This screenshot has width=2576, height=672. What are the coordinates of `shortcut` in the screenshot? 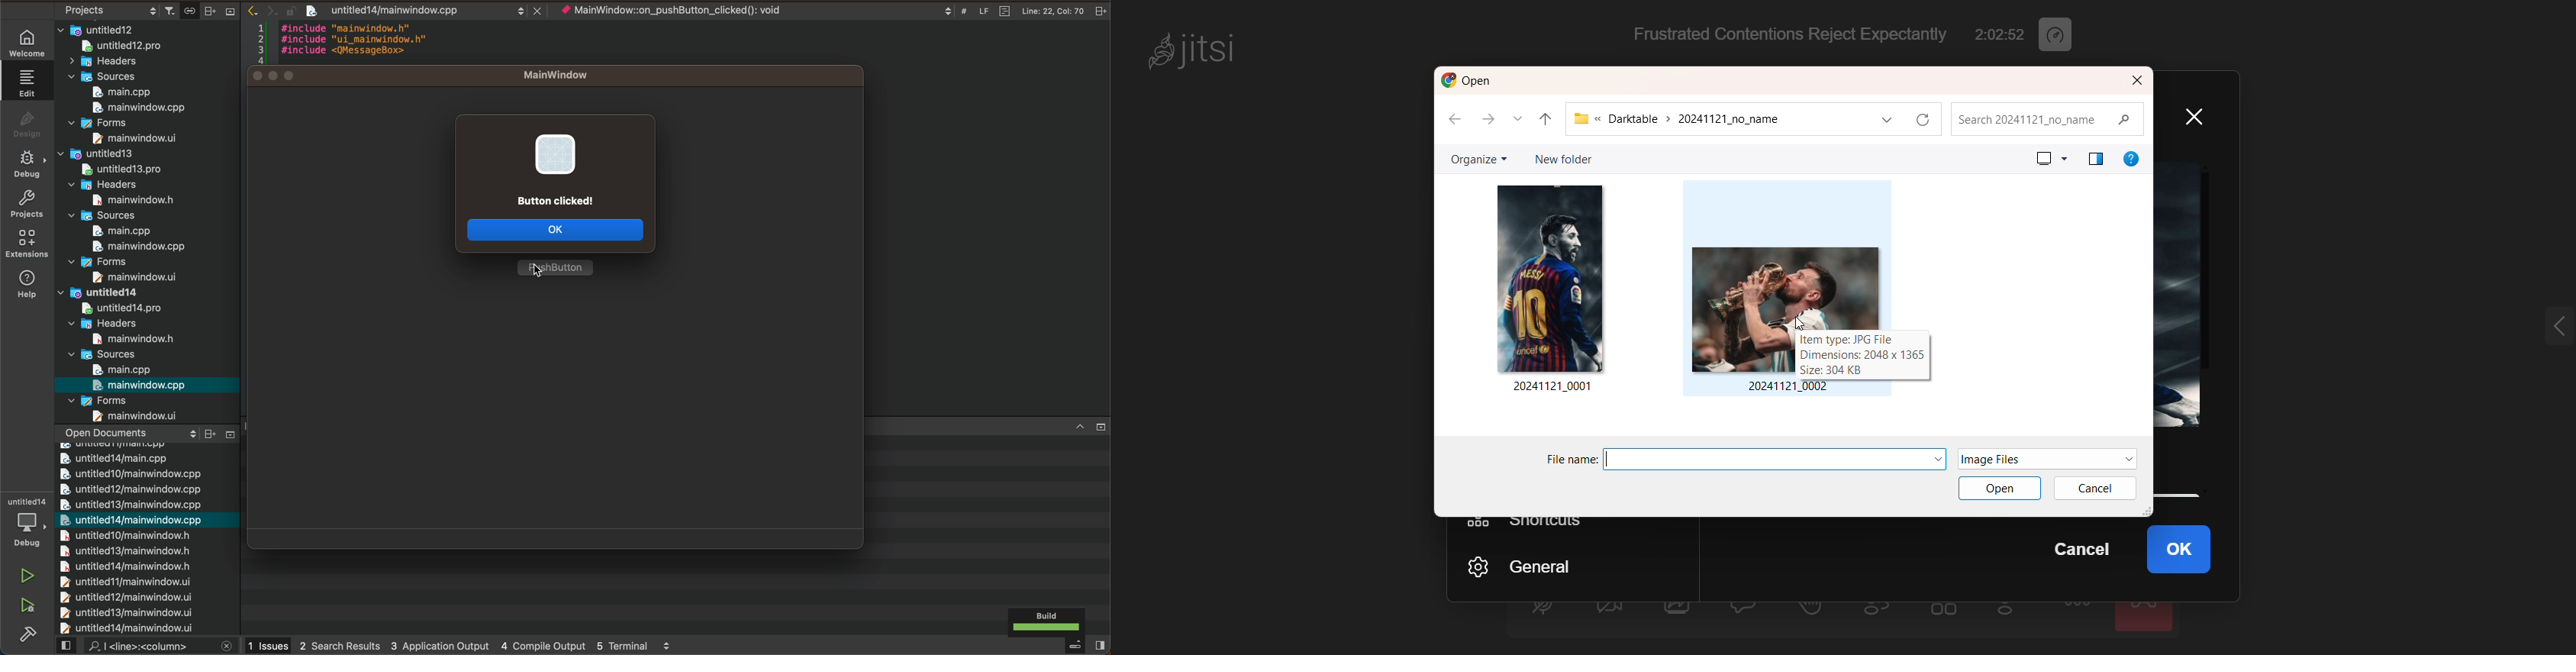 It's located at (1529, 524).